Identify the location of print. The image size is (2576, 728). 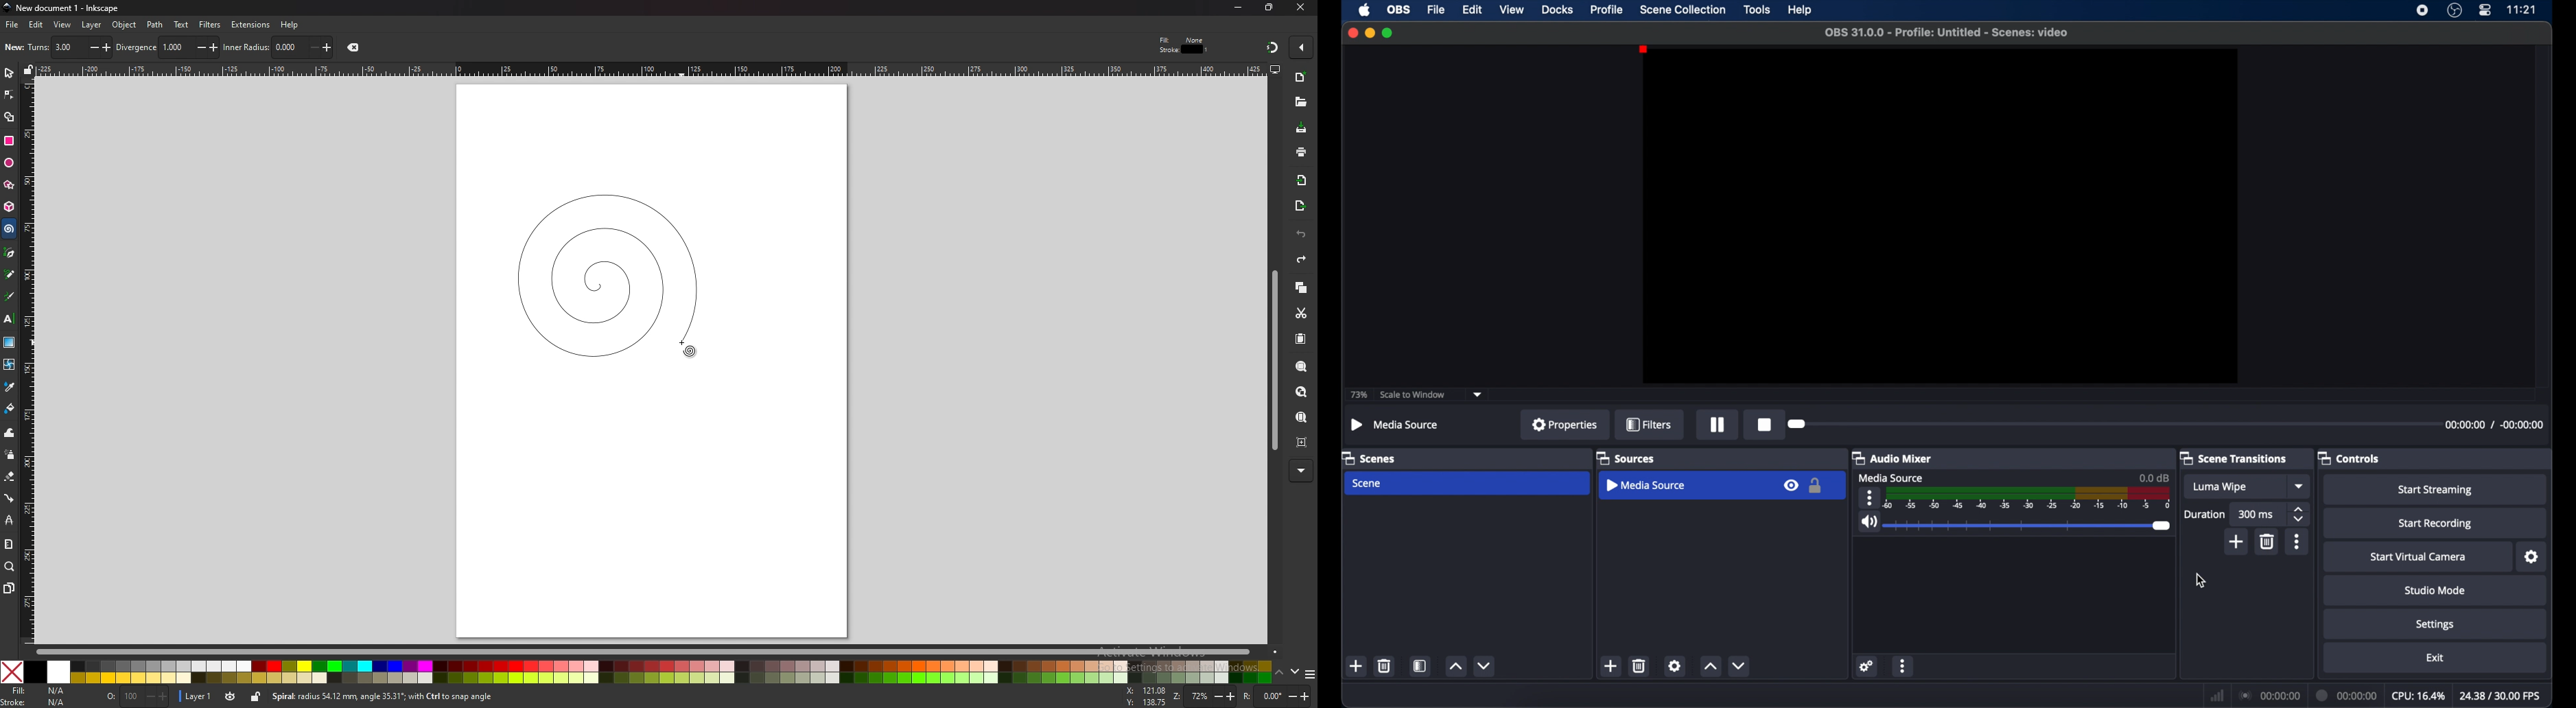
(1300, 152).